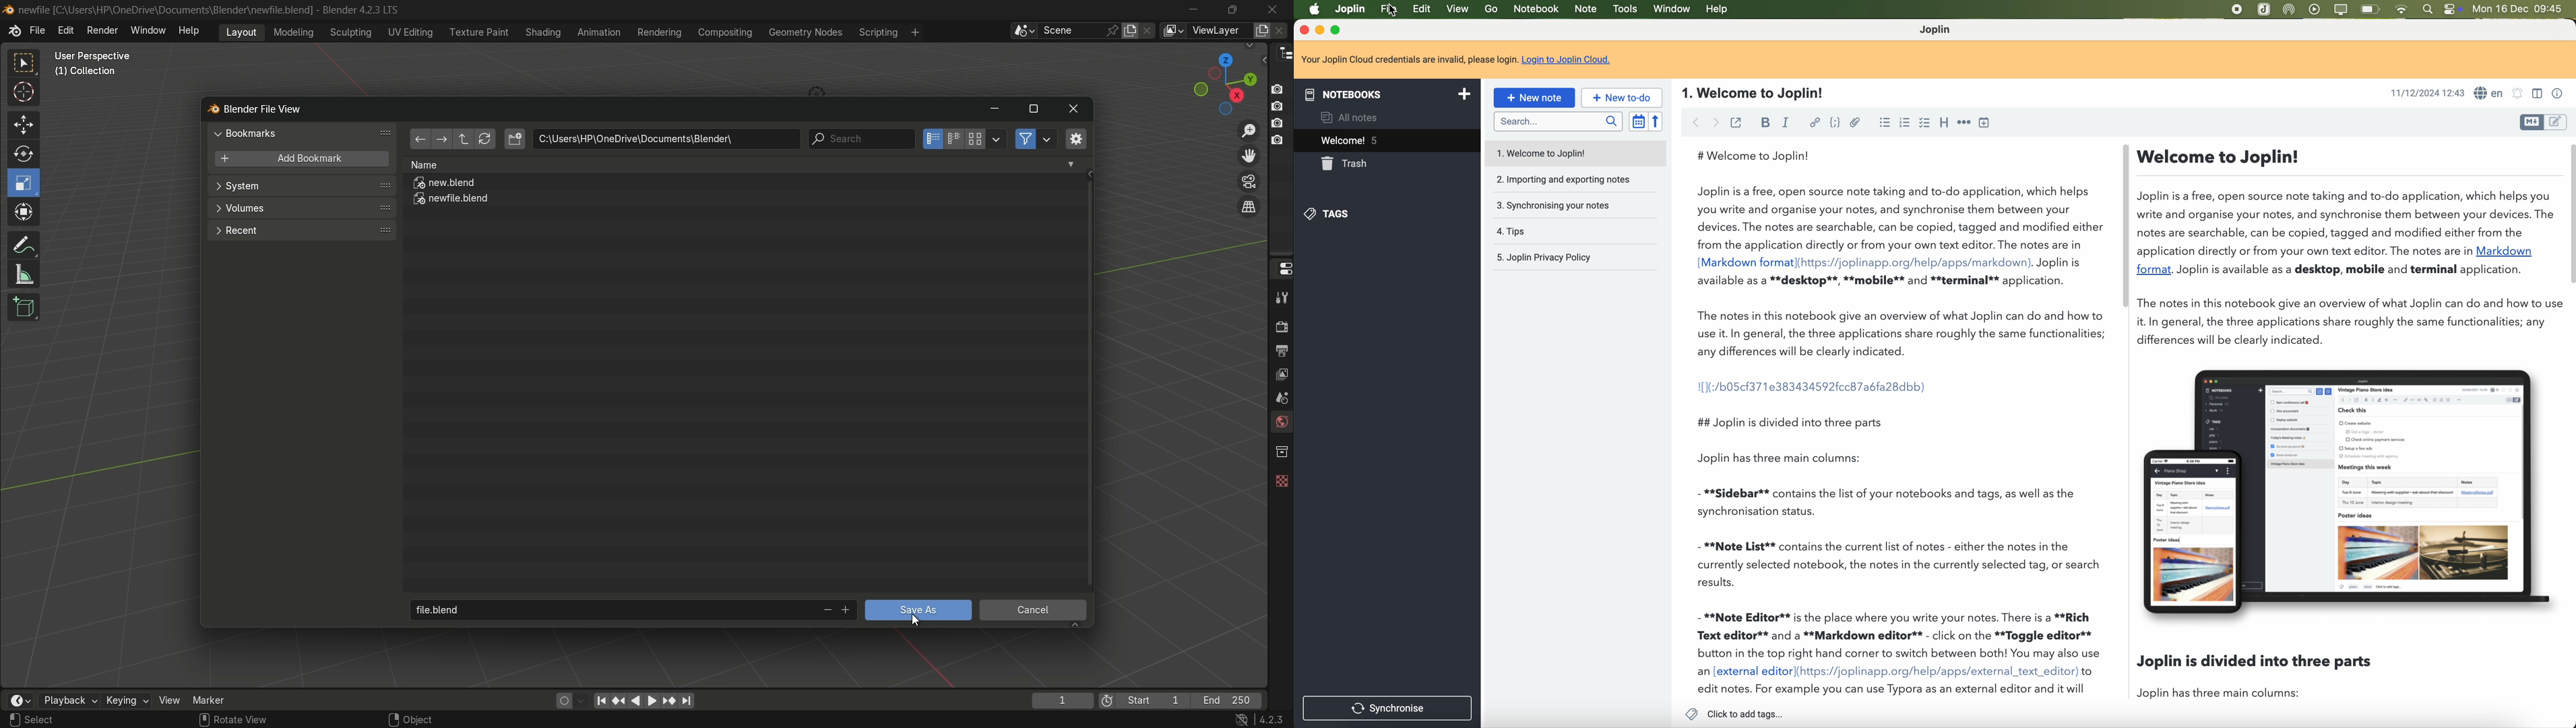  I want to click on edit, so click(1424, 10).